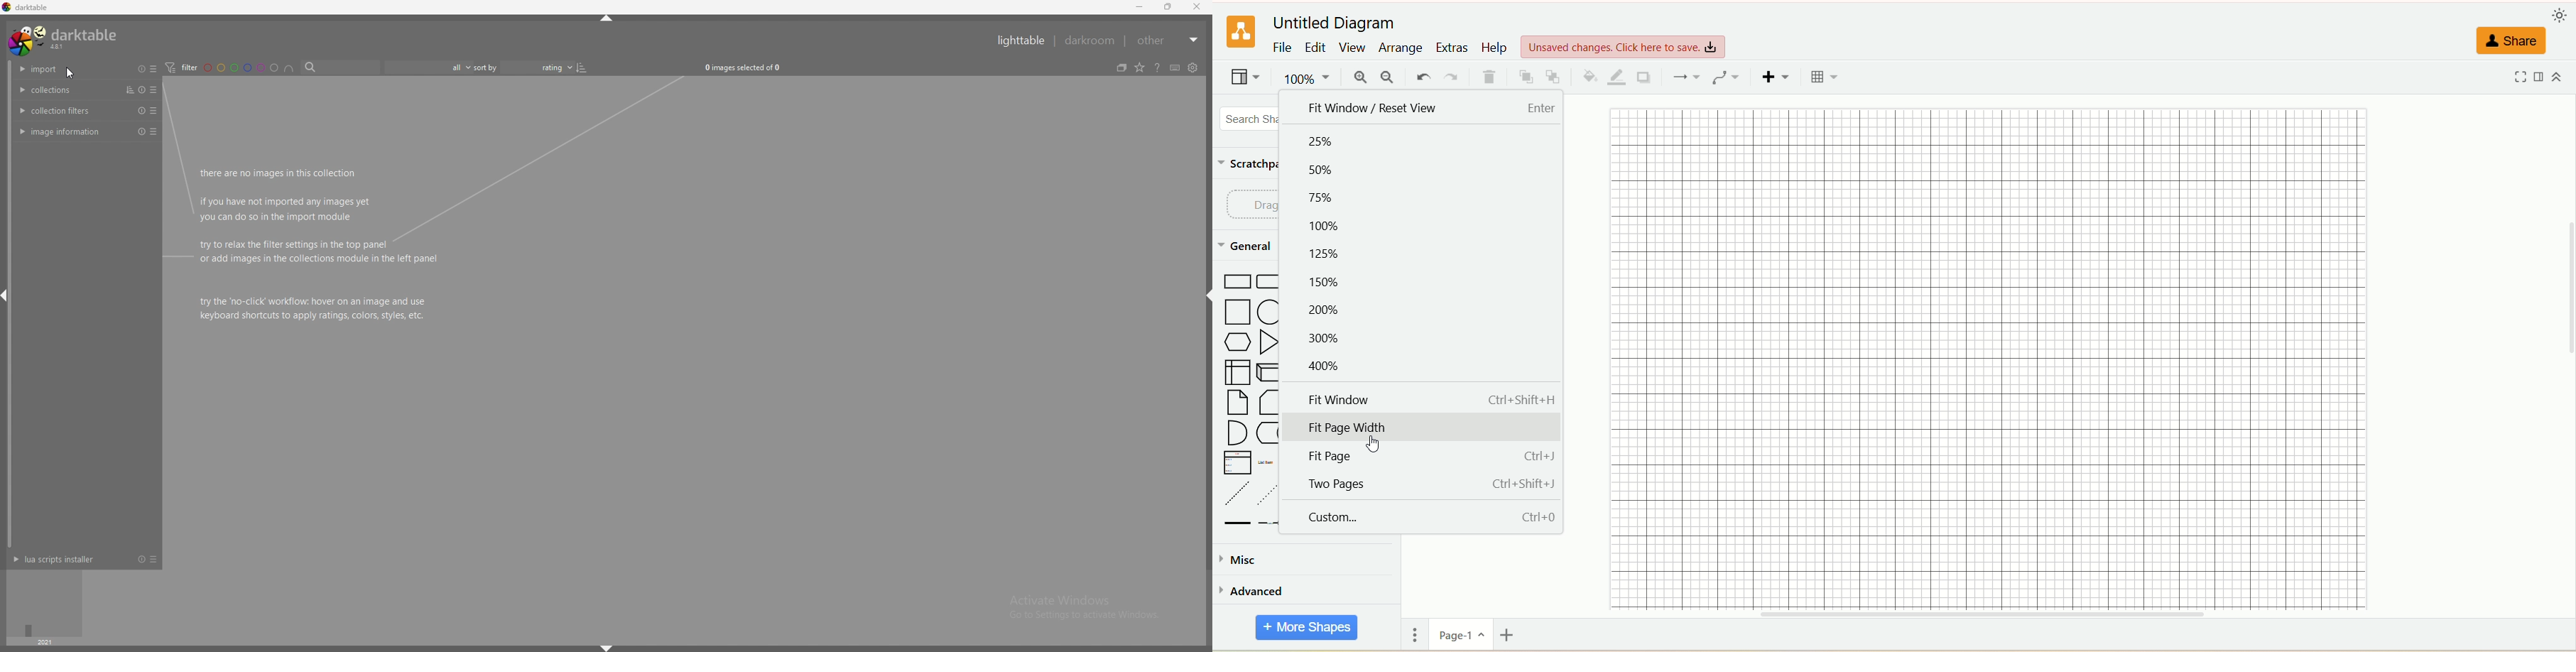  What do you see at coordinates (61, 89) in the screenshot?
I see `collections` at bounding box center [61, 89].